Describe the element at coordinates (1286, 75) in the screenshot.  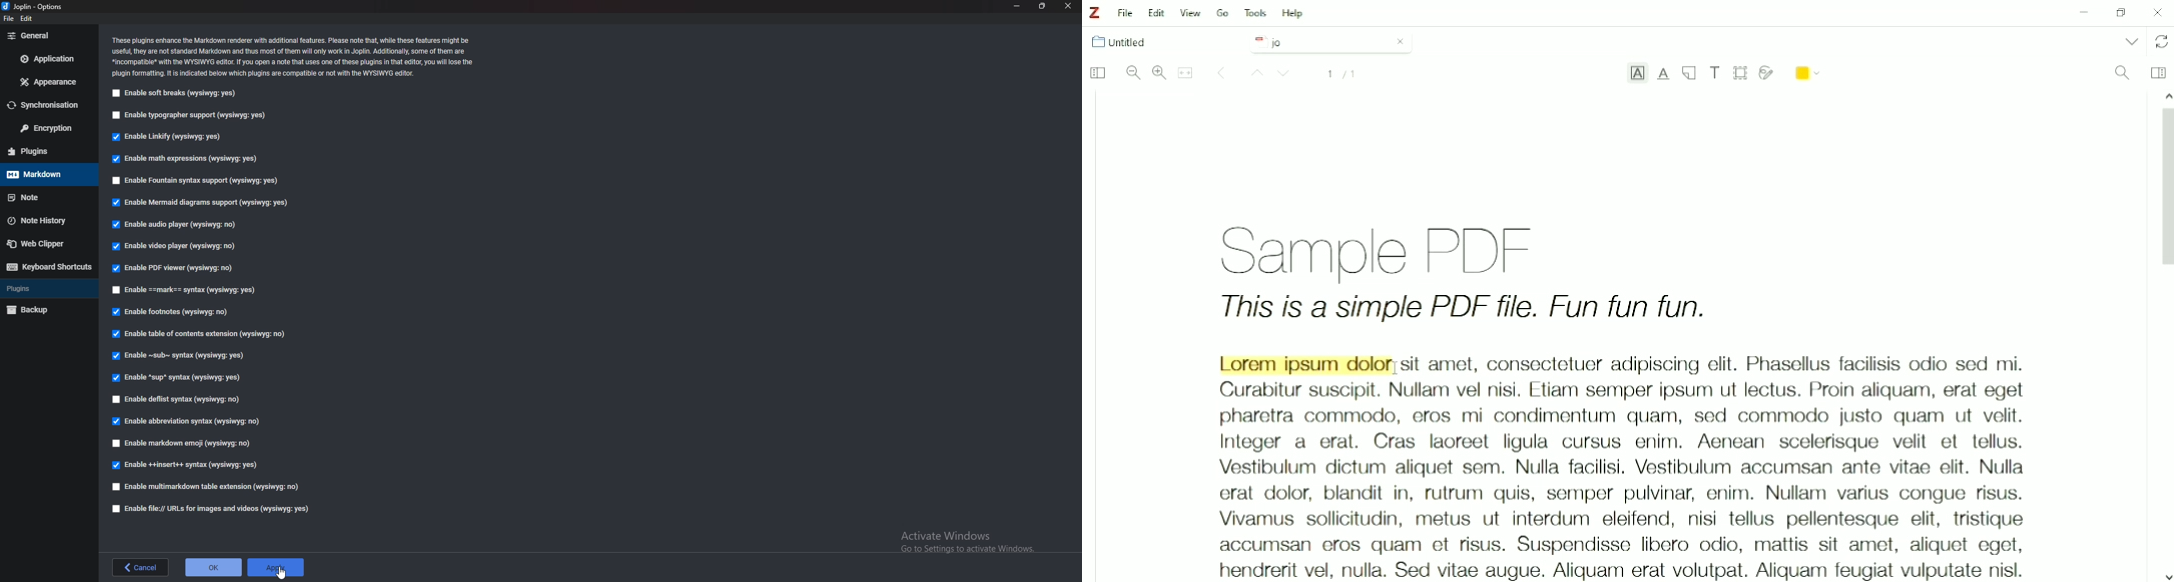
I see `Down` at that location.